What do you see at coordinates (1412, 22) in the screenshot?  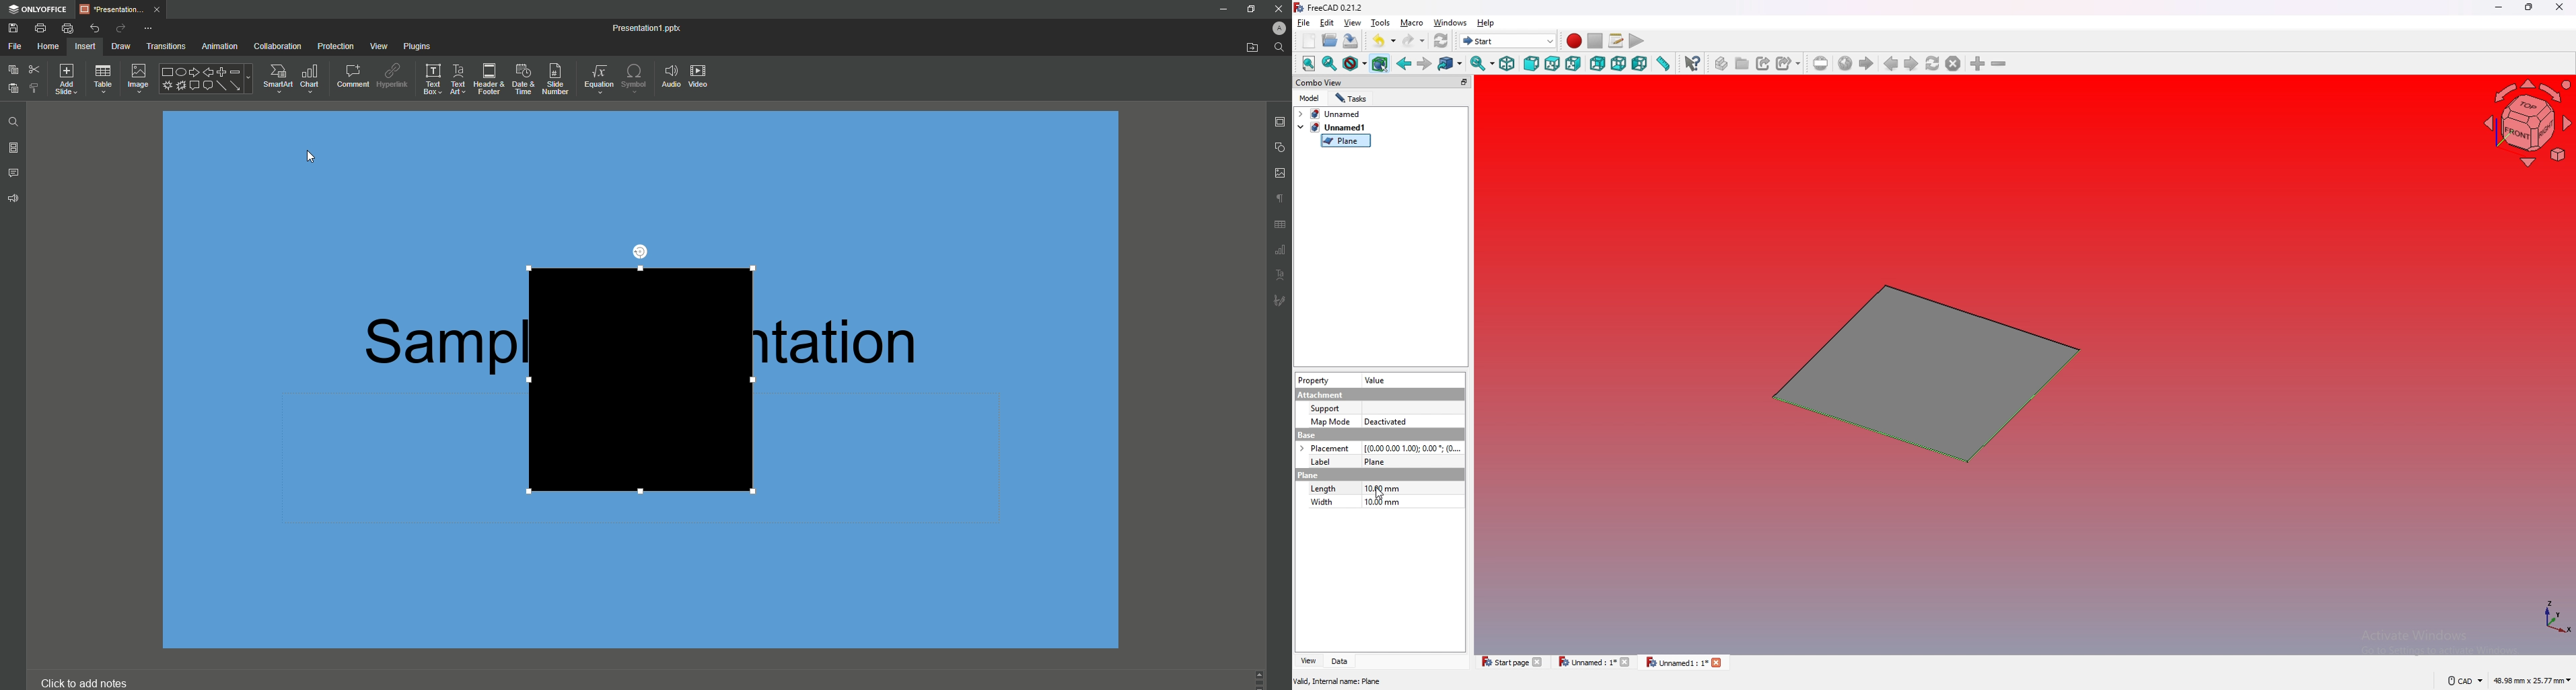 I see `macro` at bounding box center [1412, 22].